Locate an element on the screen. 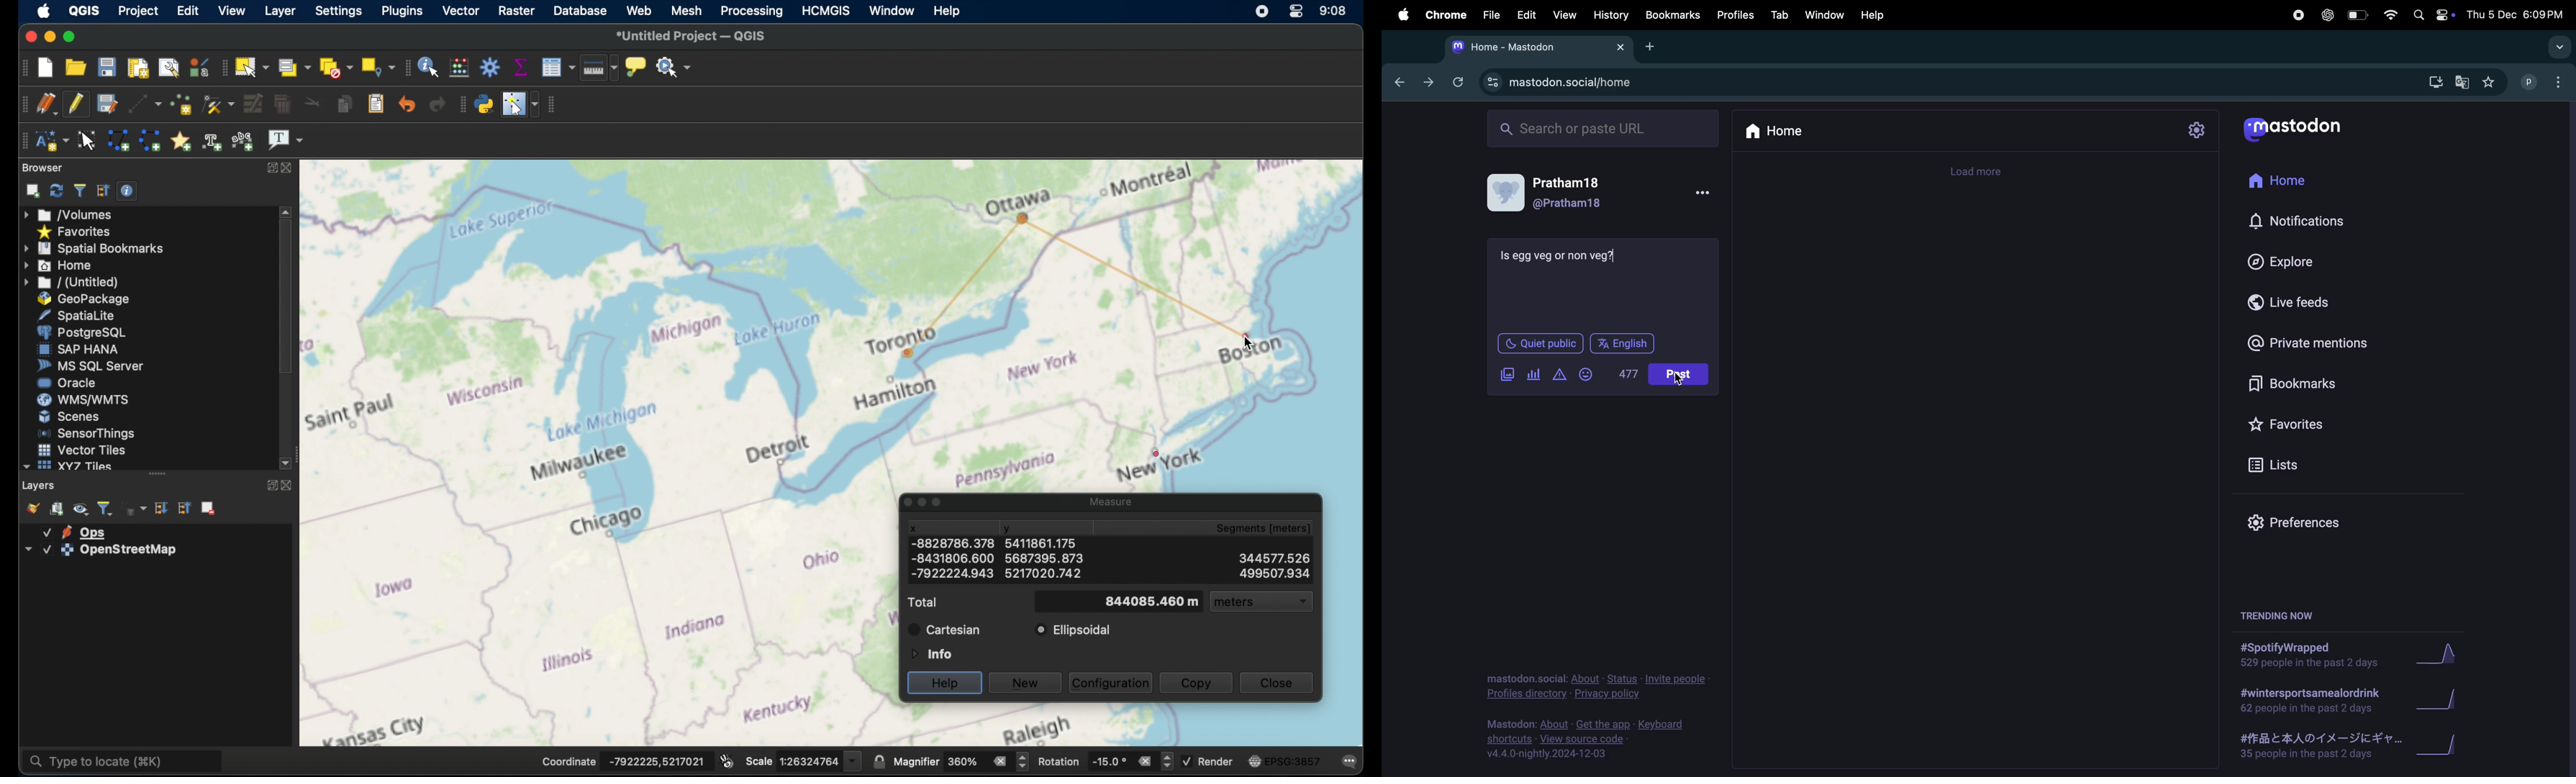  enable/disable properties widget is located at coordinates (127, 190).